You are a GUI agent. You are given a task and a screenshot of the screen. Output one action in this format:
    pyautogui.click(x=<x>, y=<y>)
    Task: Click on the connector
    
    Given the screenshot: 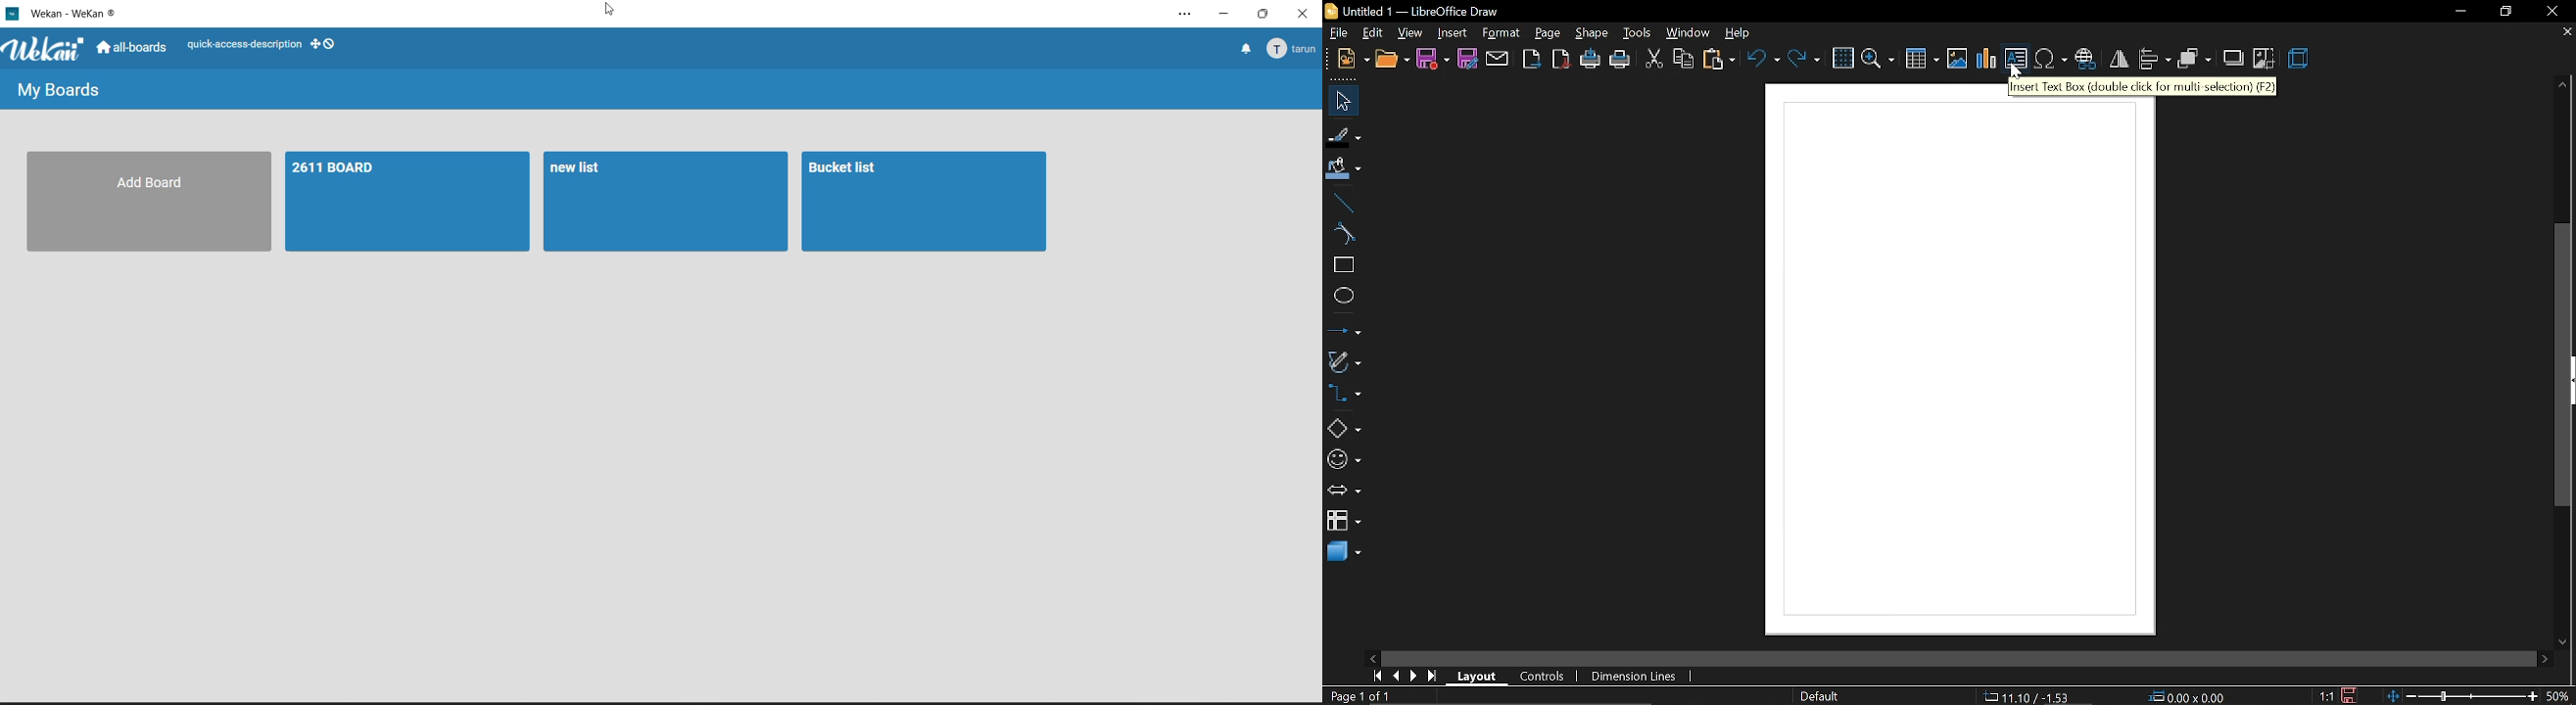 What is the action you would take?
    pyautogui.click(x=1344, y=396)
    